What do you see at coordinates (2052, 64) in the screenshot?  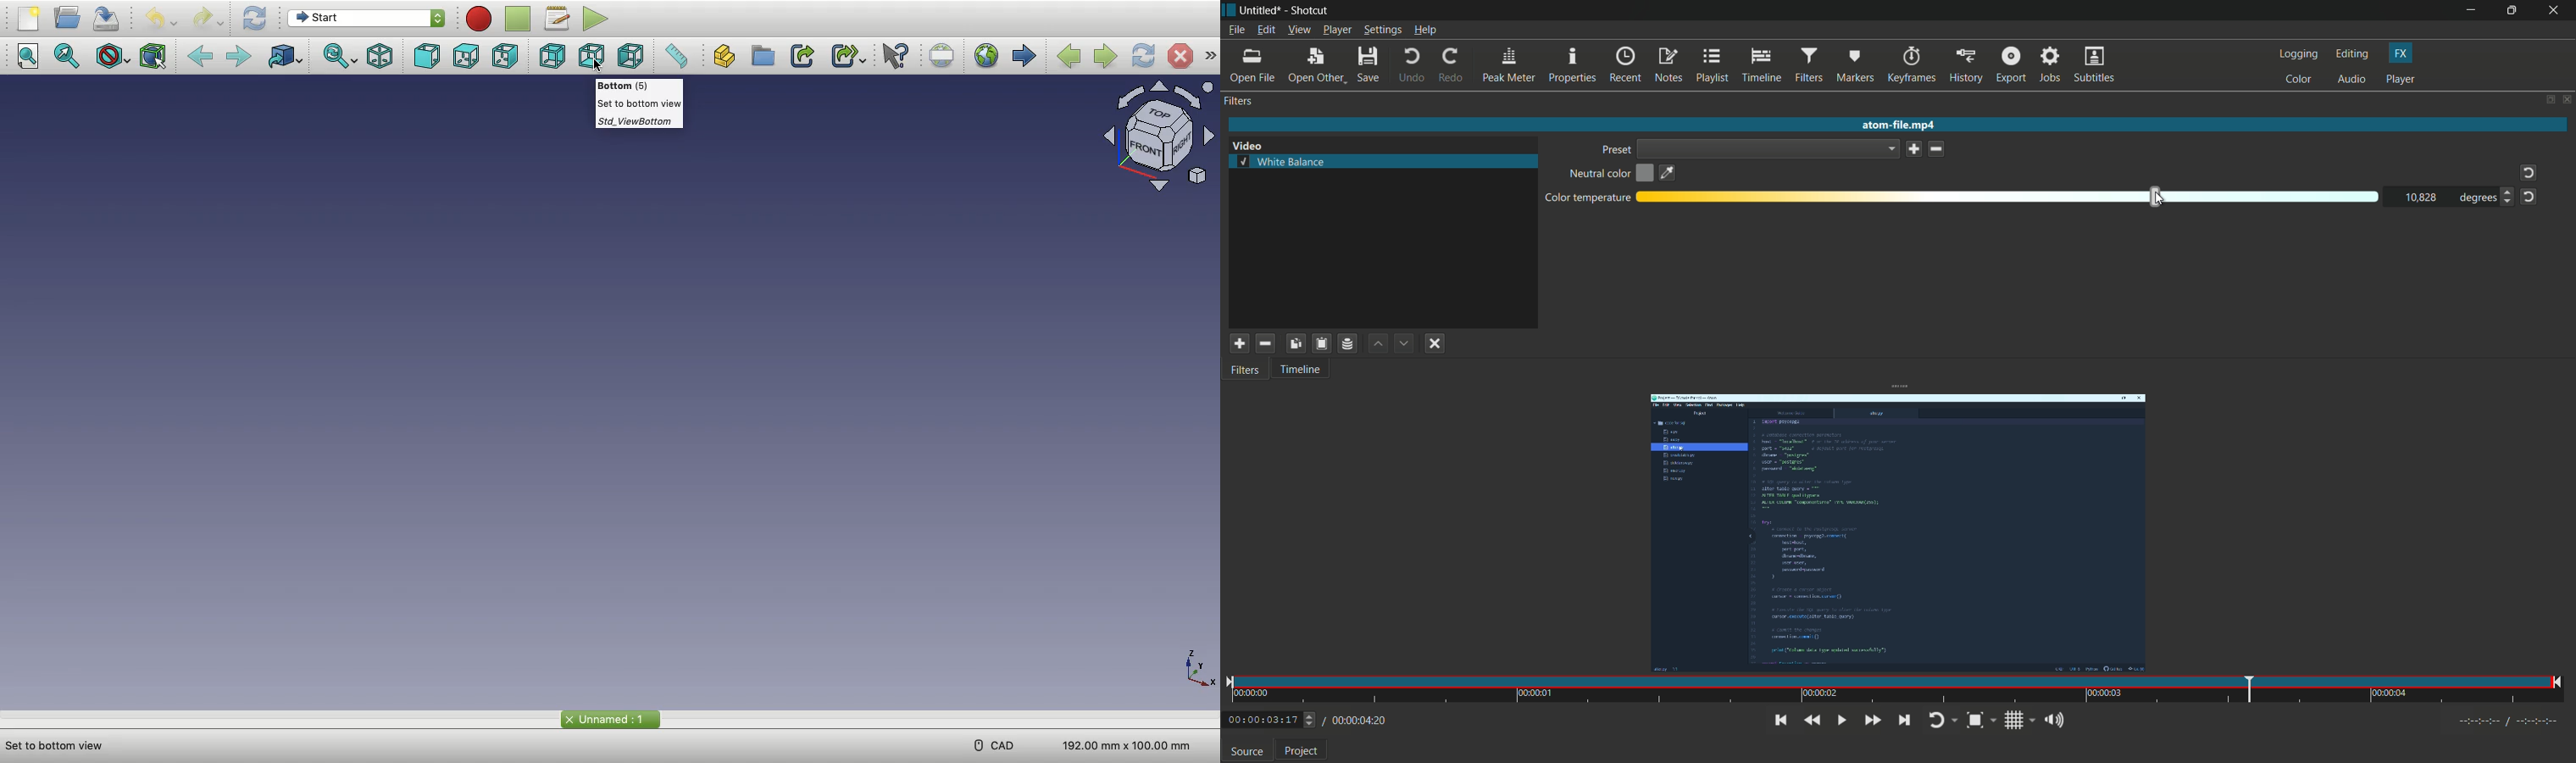 I see `jobs` at bounding box center [2052, 64].